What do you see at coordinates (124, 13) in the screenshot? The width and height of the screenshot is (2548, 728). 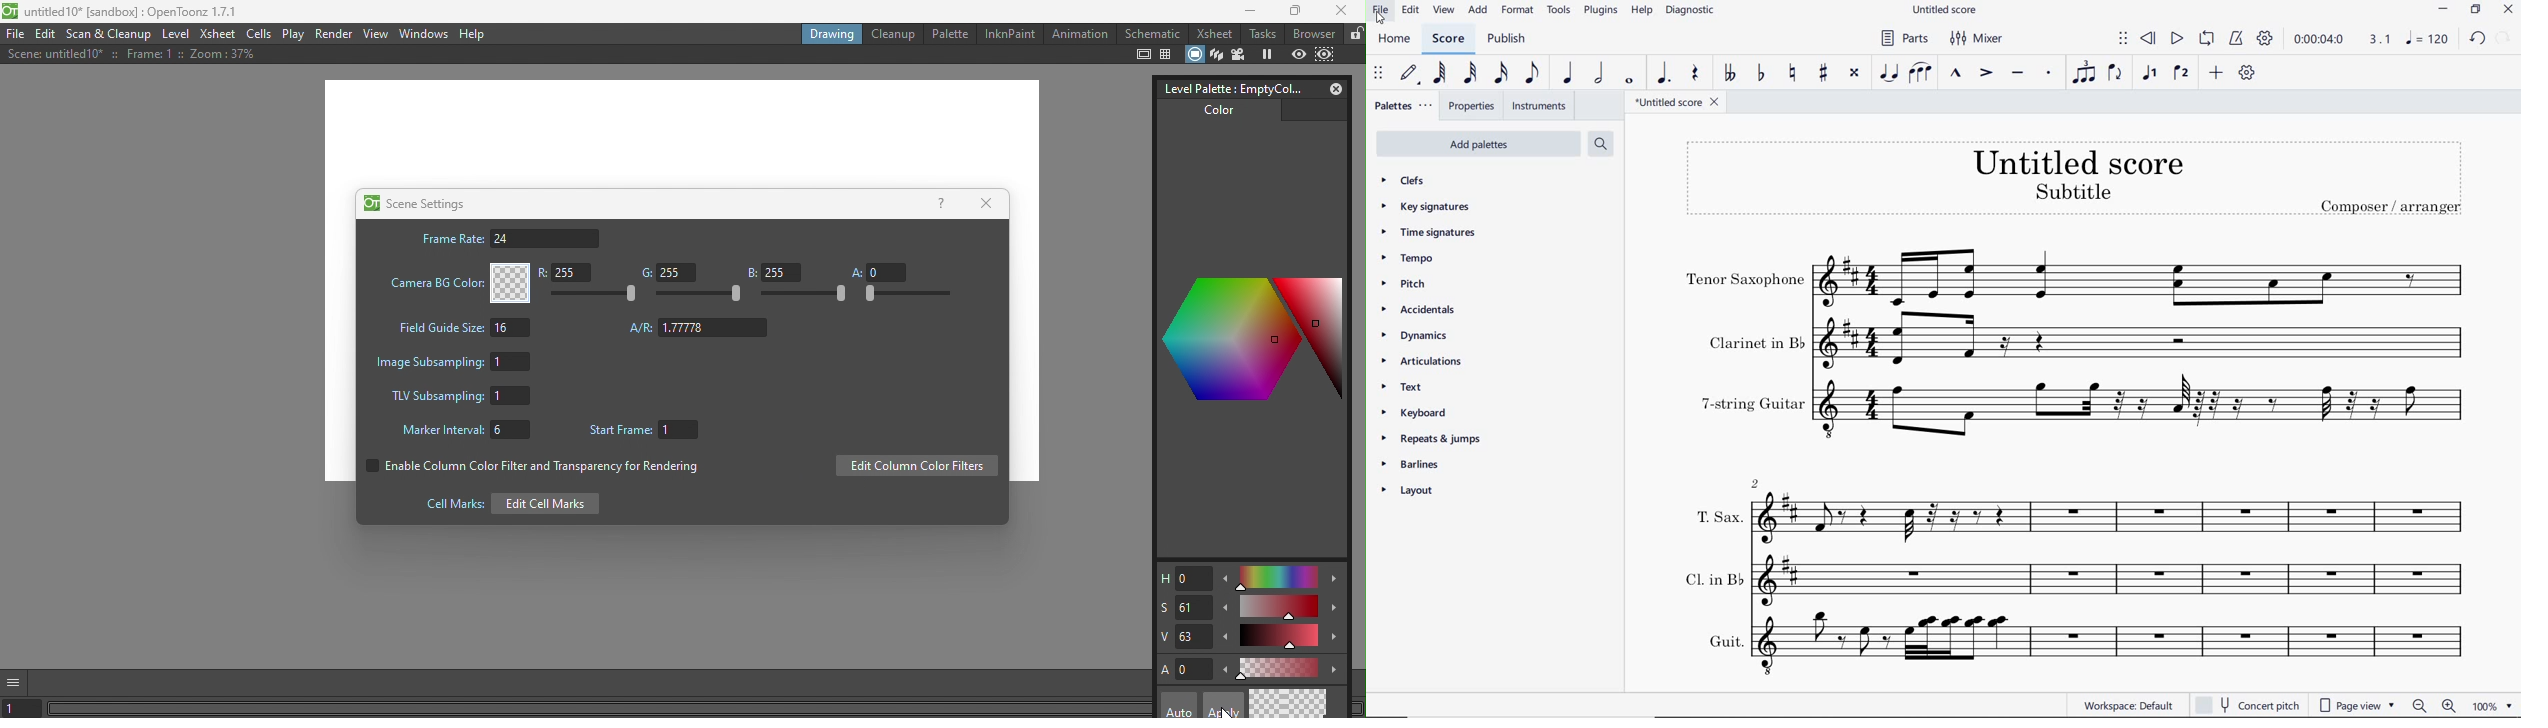 I see `File name` at bounding box center [124, 13].